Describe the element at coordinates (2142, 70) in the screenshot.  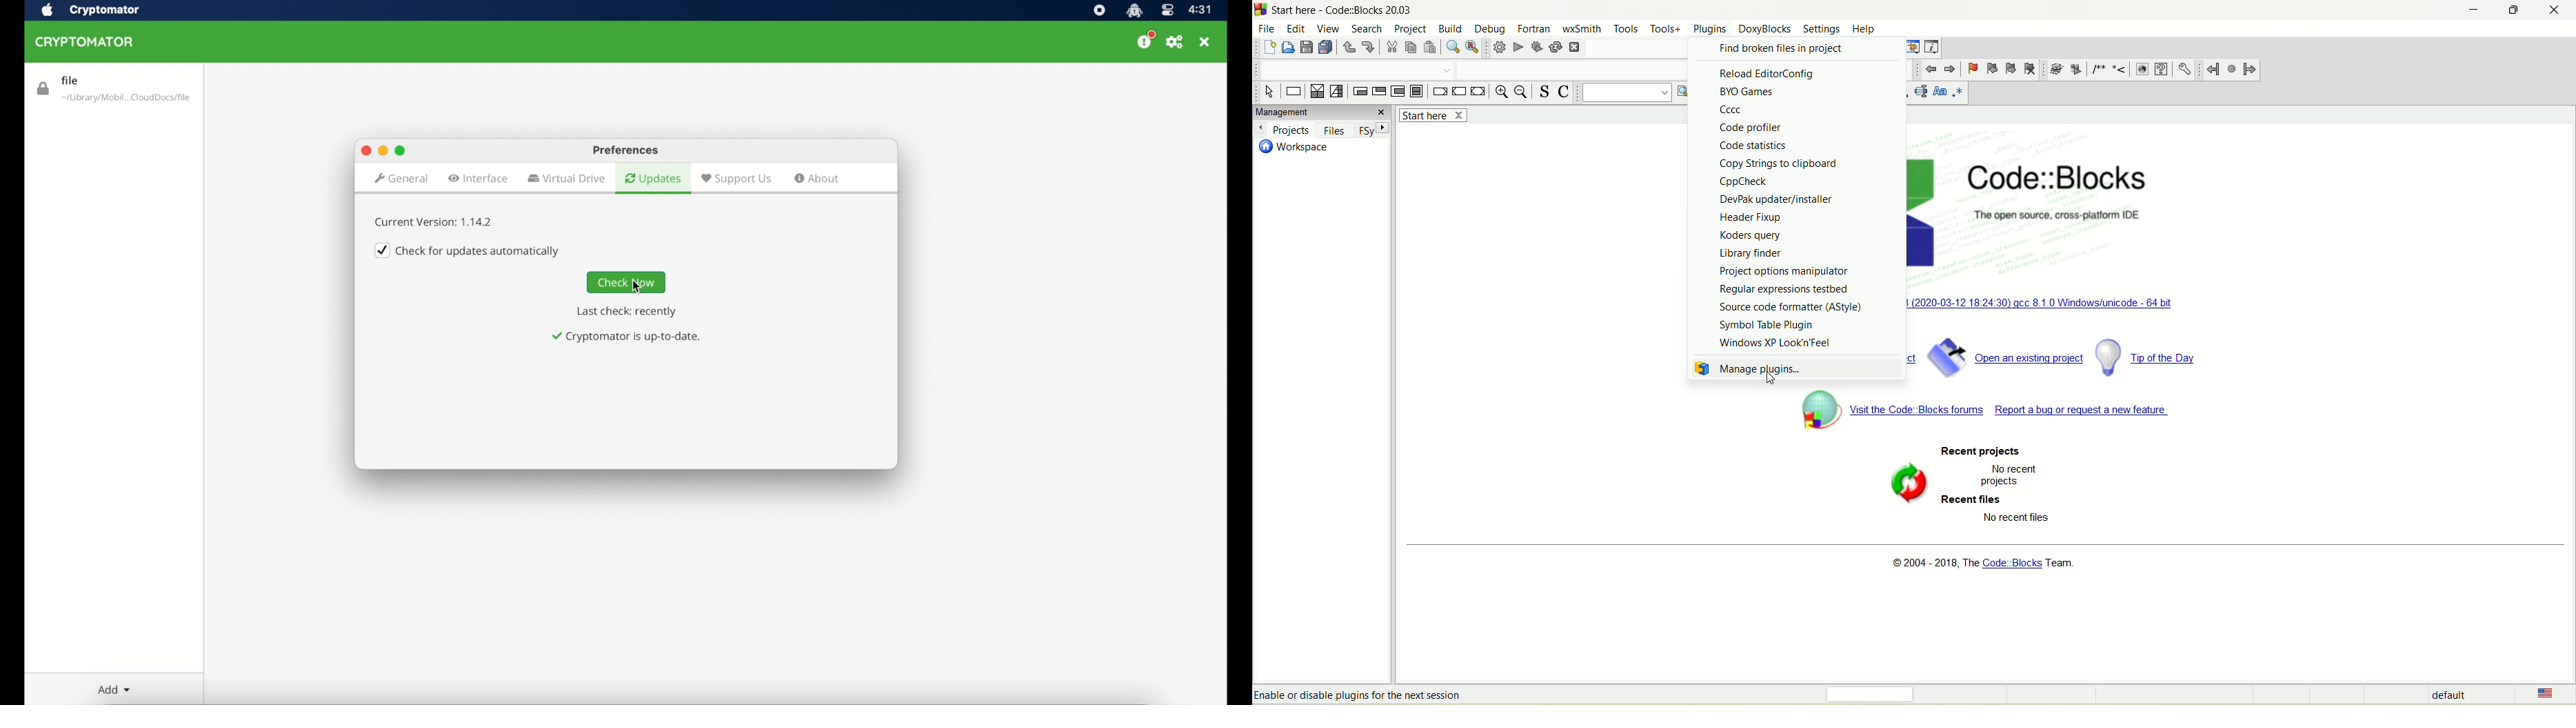
I see `web` at that location.